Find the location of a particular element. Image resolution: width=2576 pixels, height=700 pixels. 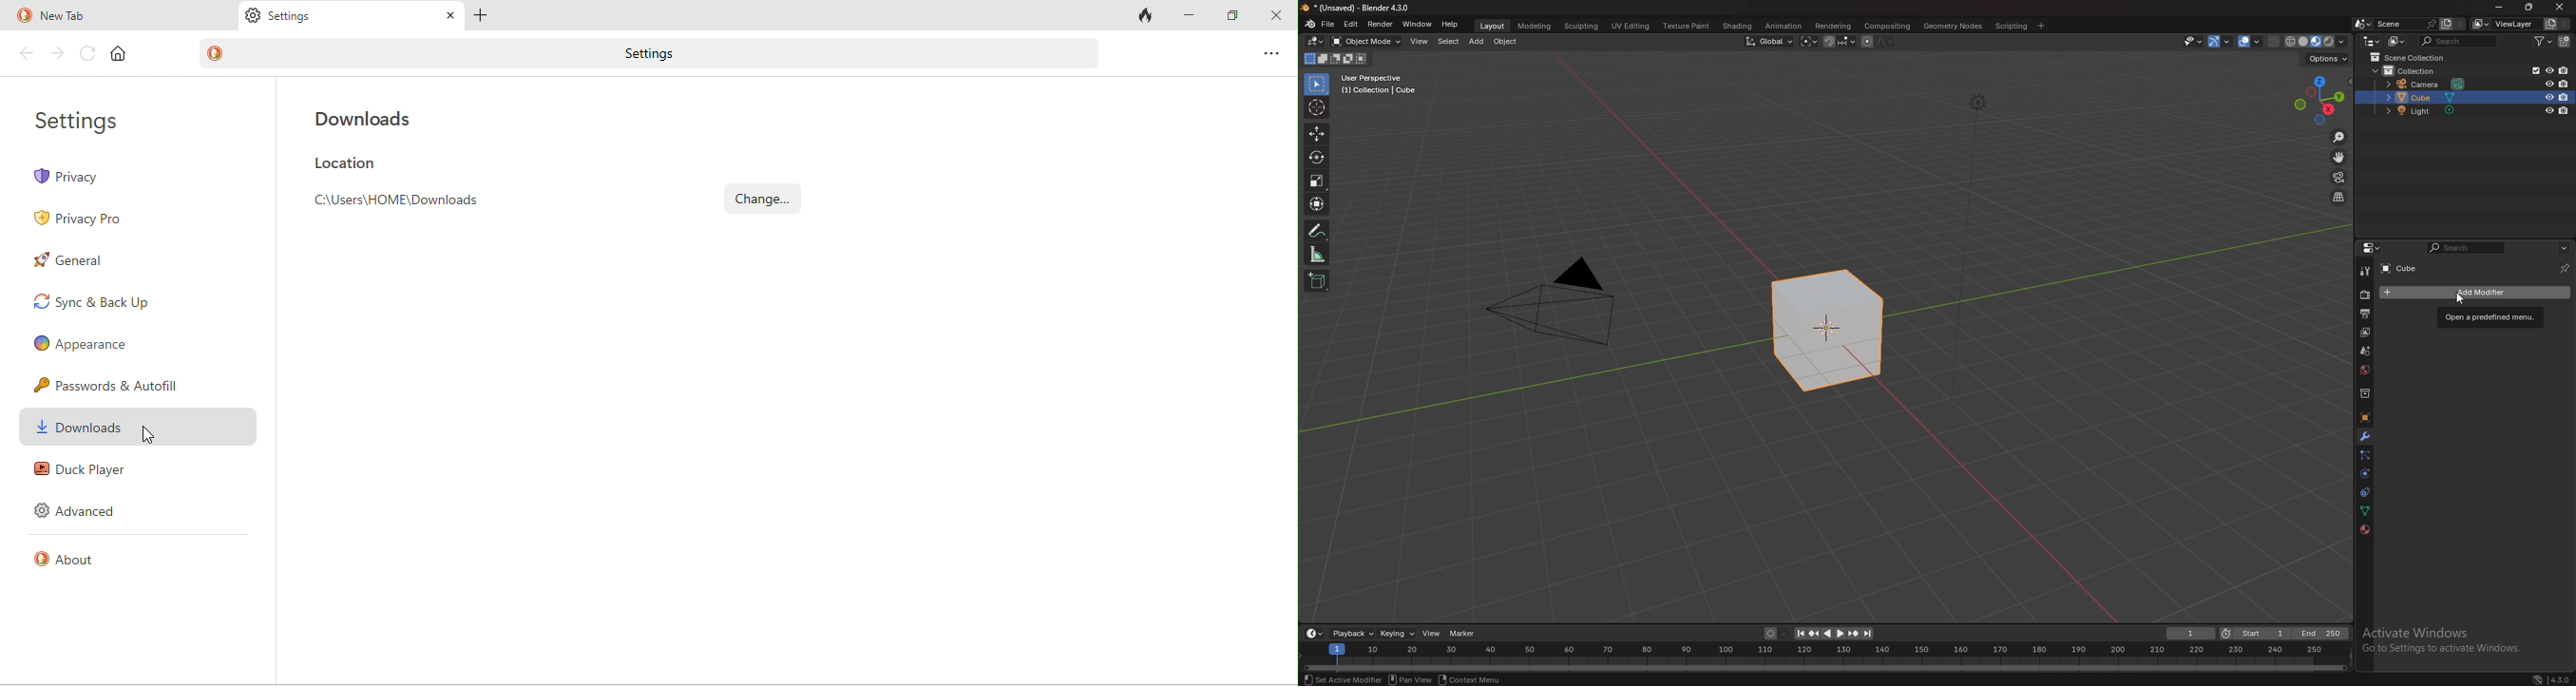

cursor movement is located at coordinates (157, 431).